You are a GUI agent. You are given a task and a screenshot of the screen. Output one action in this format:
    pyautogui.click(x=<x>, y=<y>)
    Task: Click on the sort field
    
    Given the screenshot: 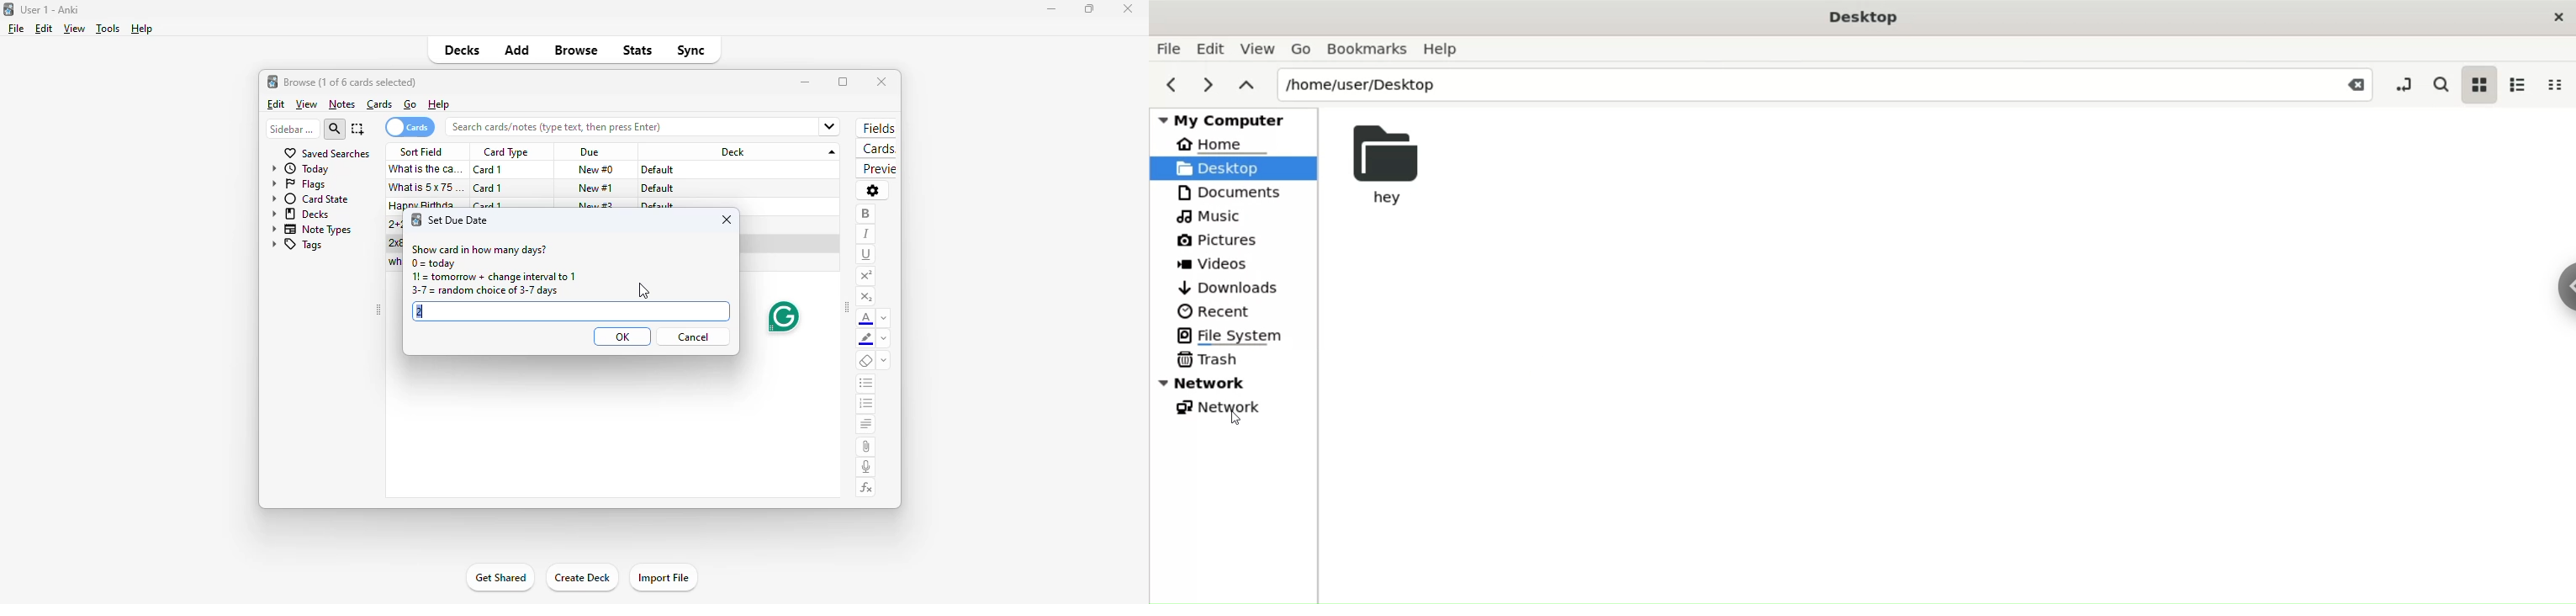 What is the action you would take?
    pyautogui.click(x=422, y=151)
    